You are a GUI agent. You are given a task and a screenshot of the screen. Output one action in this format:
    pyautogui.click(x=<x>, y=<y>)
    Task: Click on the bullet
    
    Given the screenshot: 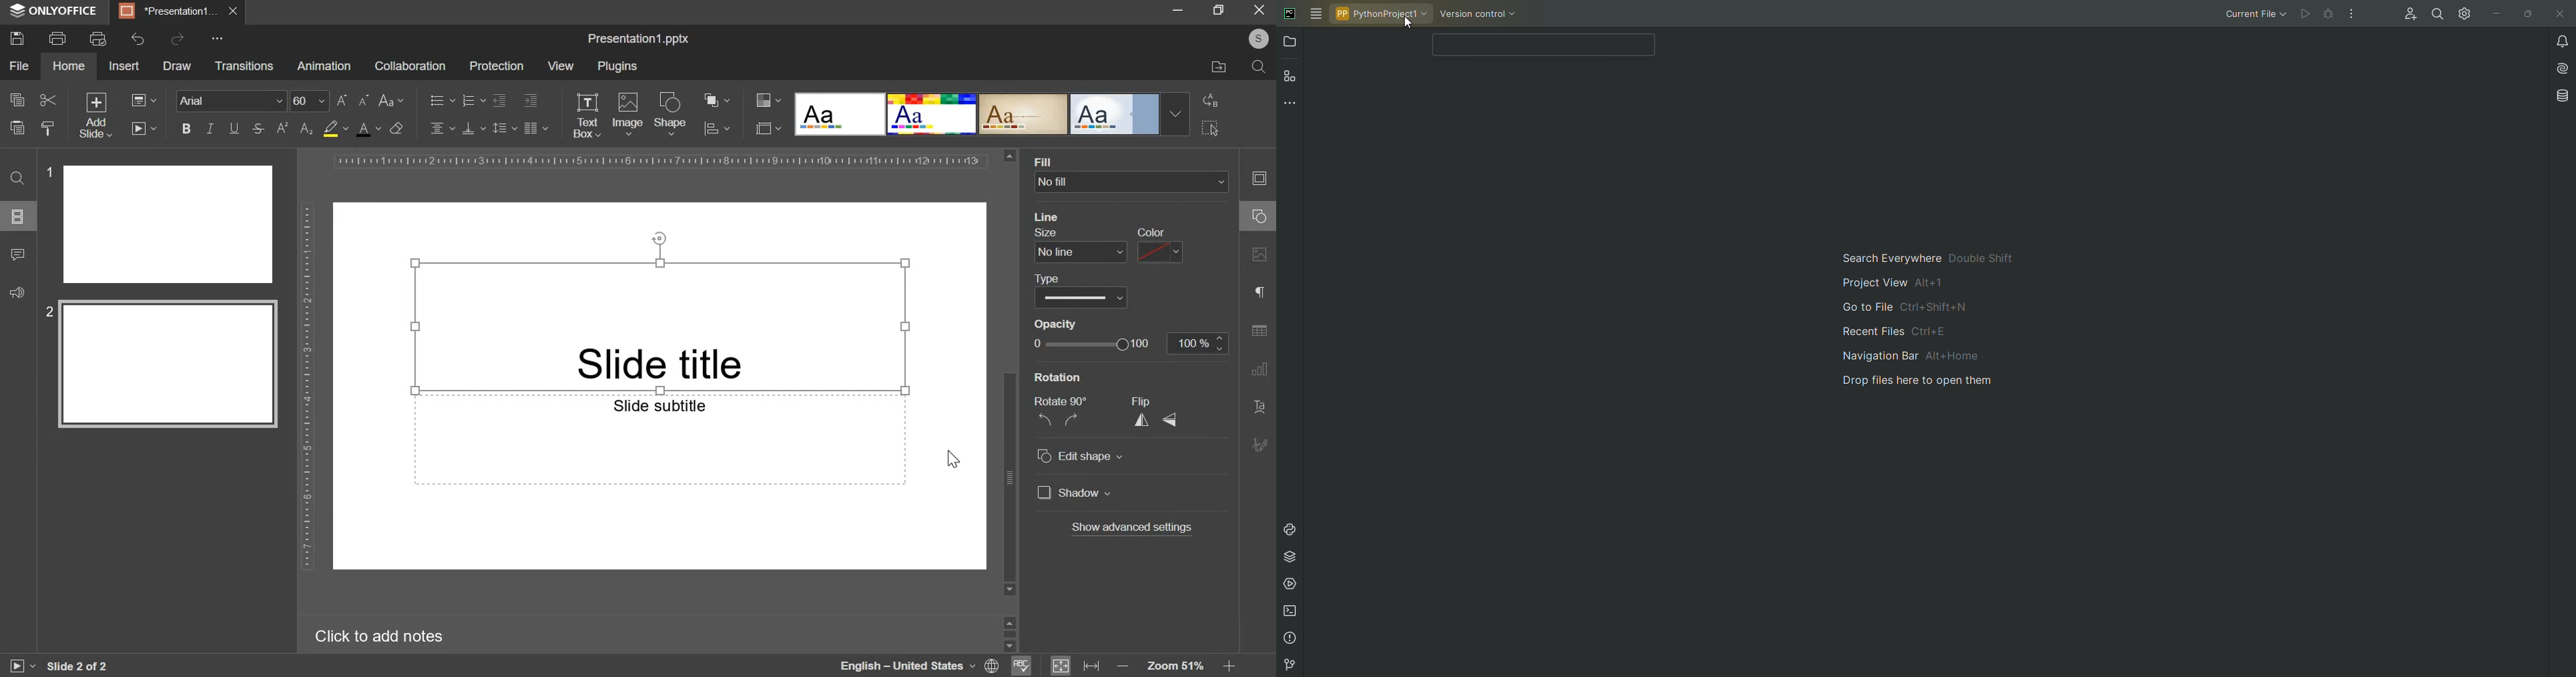 What is the action you would take?
    pyautogui.click(x=441, y=99)
    